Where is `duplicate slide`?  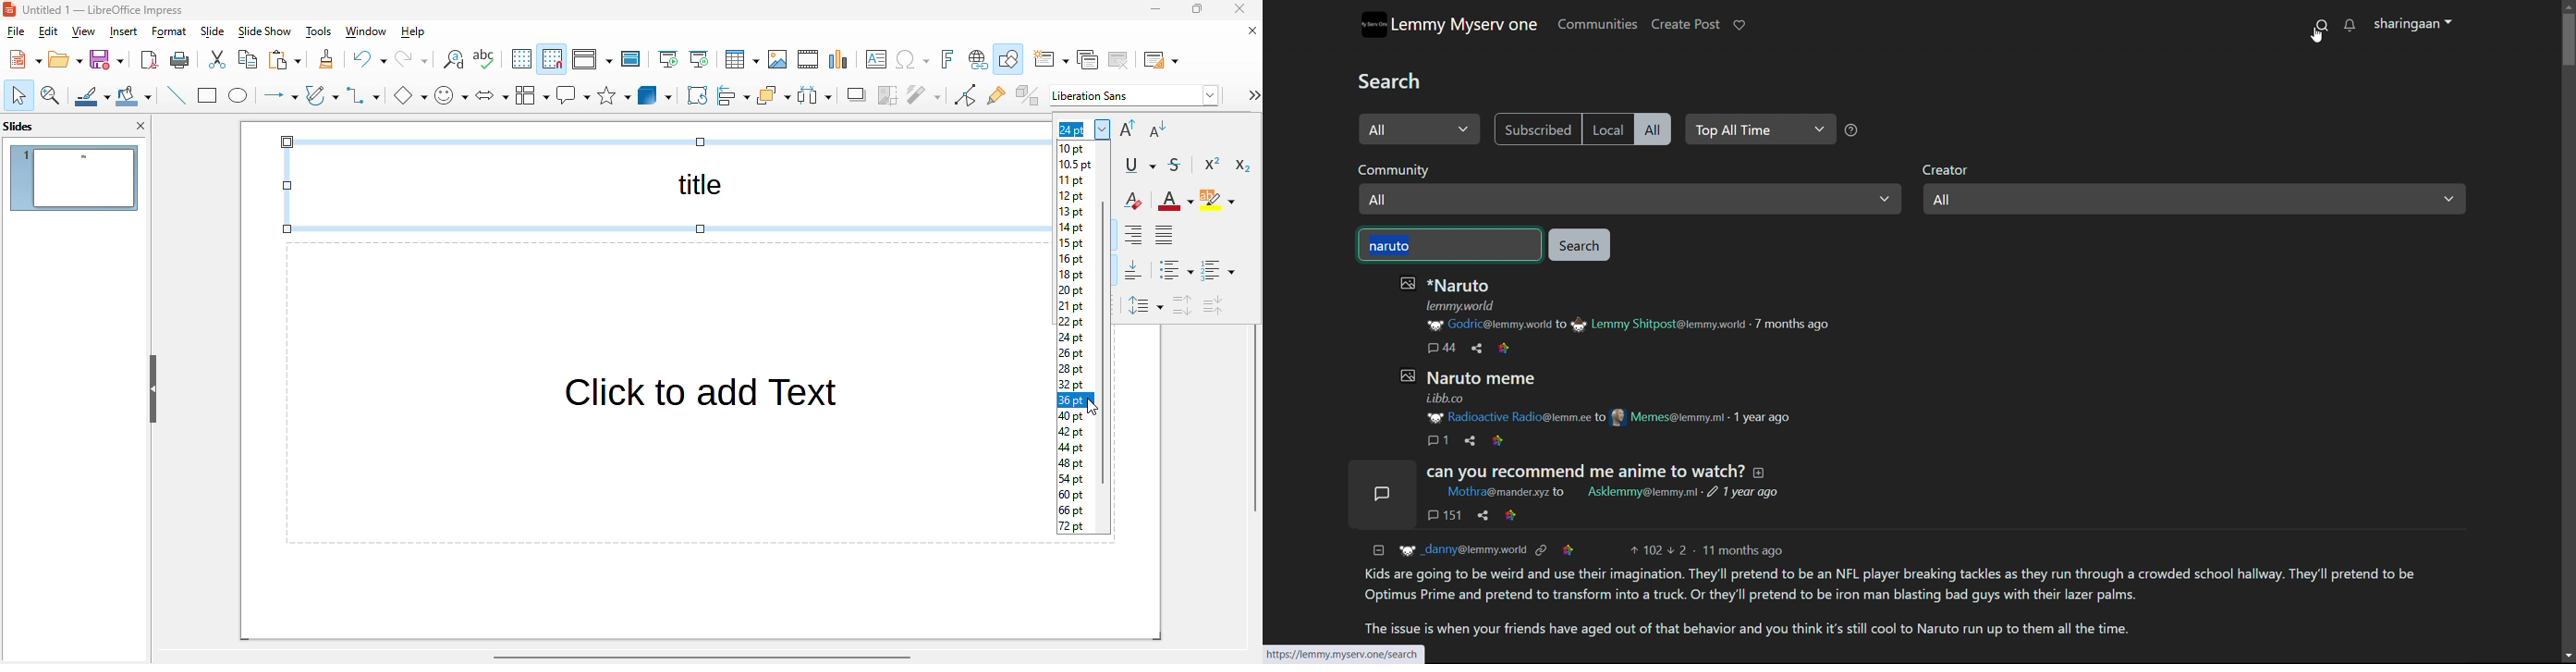
duplicate slide is located at coordinates (1087, 59).